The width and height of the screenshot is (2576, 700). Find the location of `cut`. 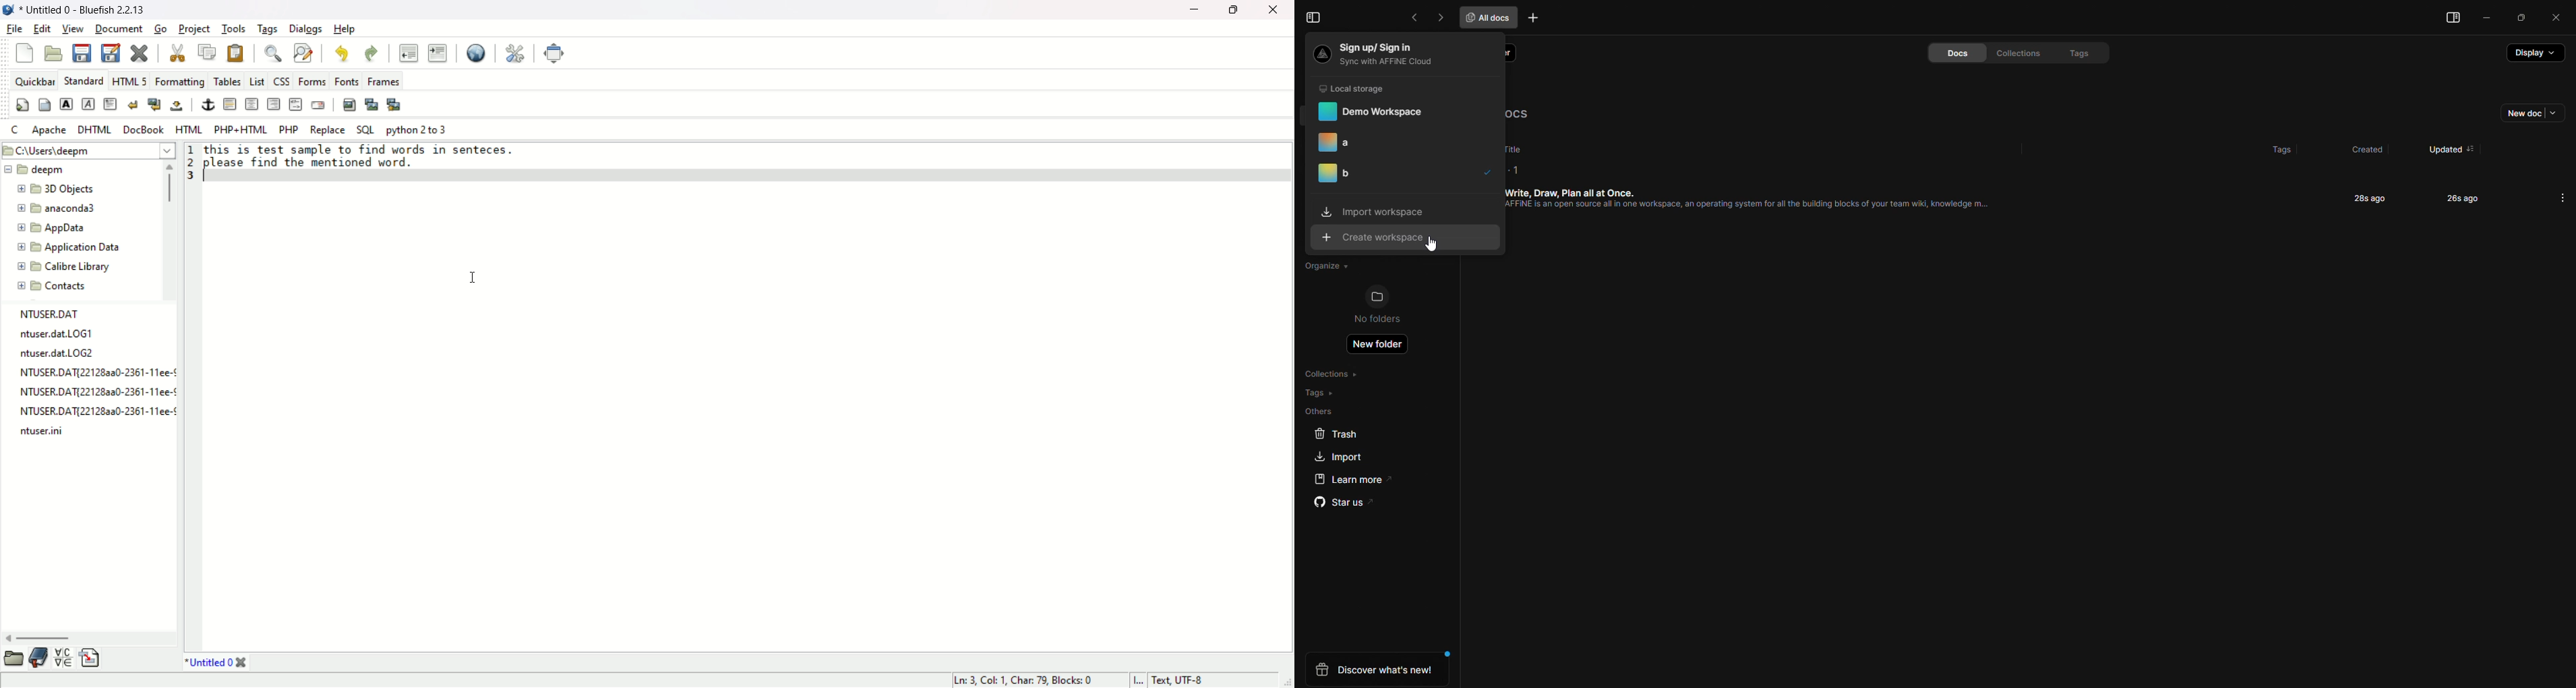

cut is located at coordinates (177, 53).